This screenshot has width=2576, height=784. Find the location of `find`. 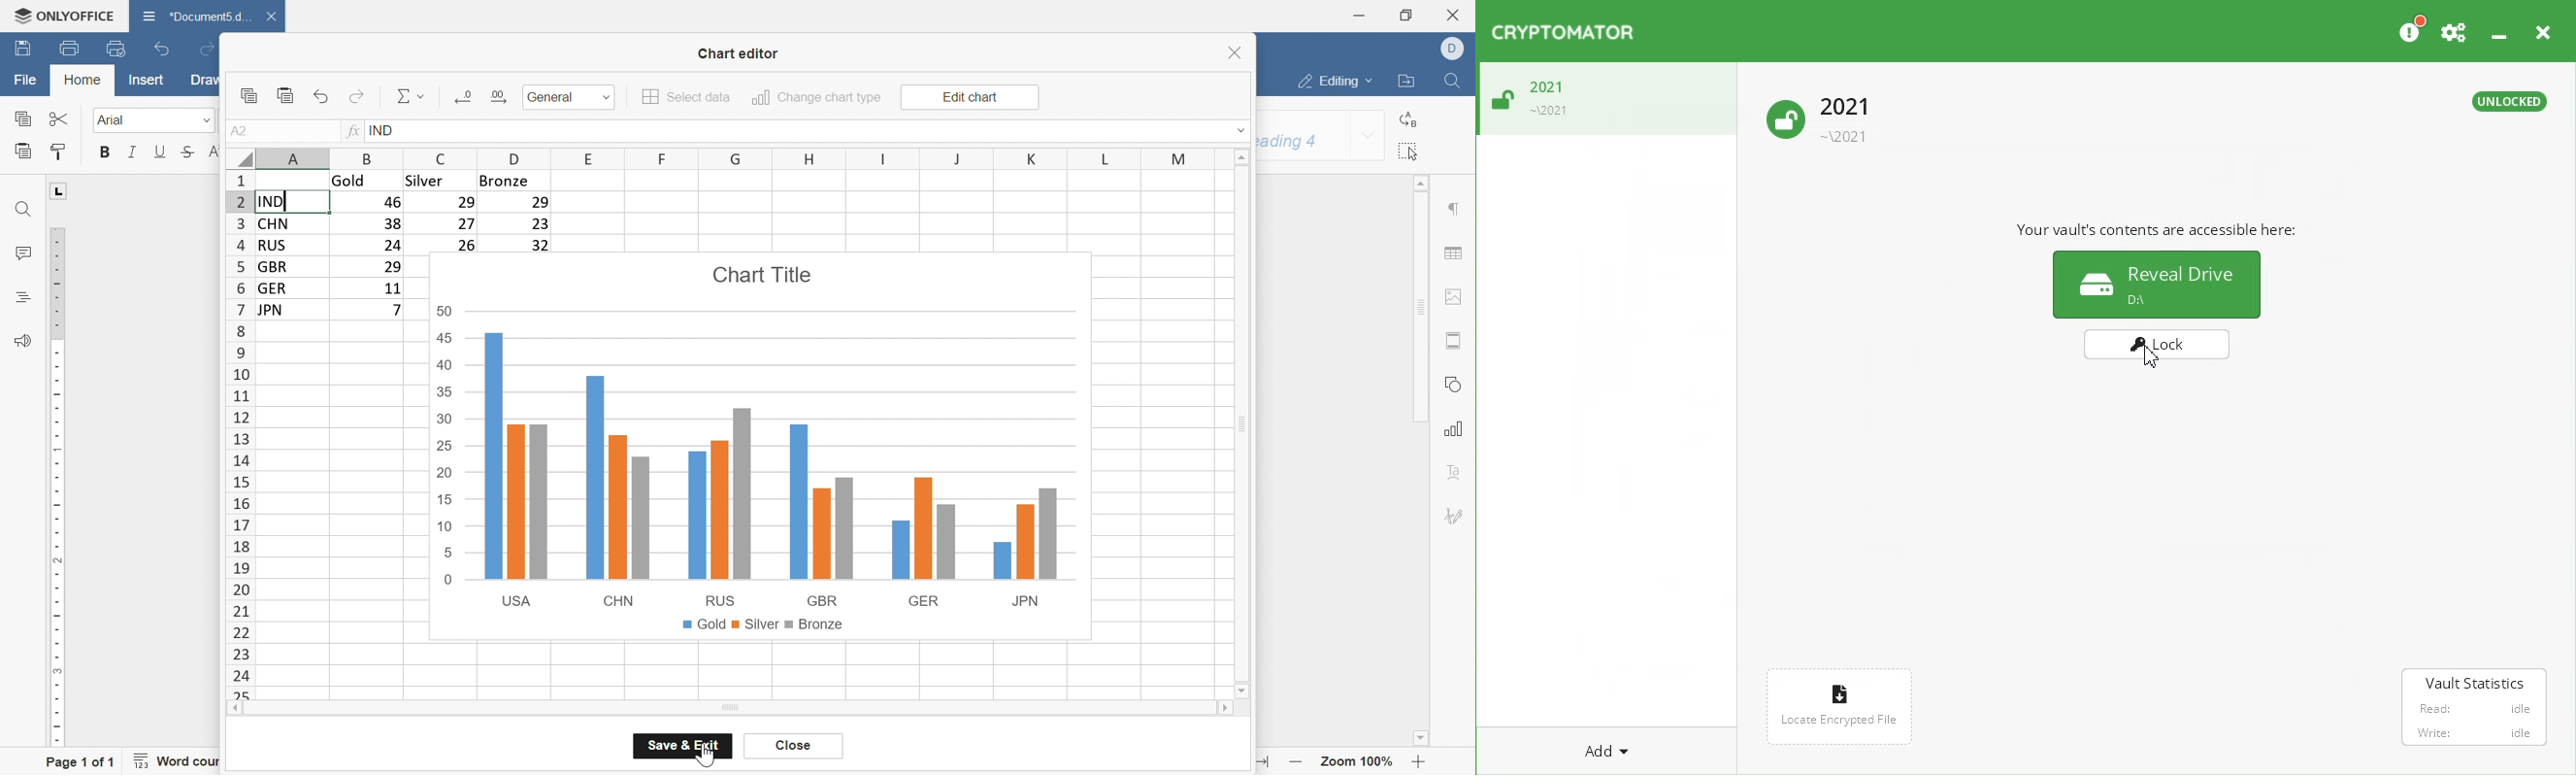

find is located at coordinates (24, 208).